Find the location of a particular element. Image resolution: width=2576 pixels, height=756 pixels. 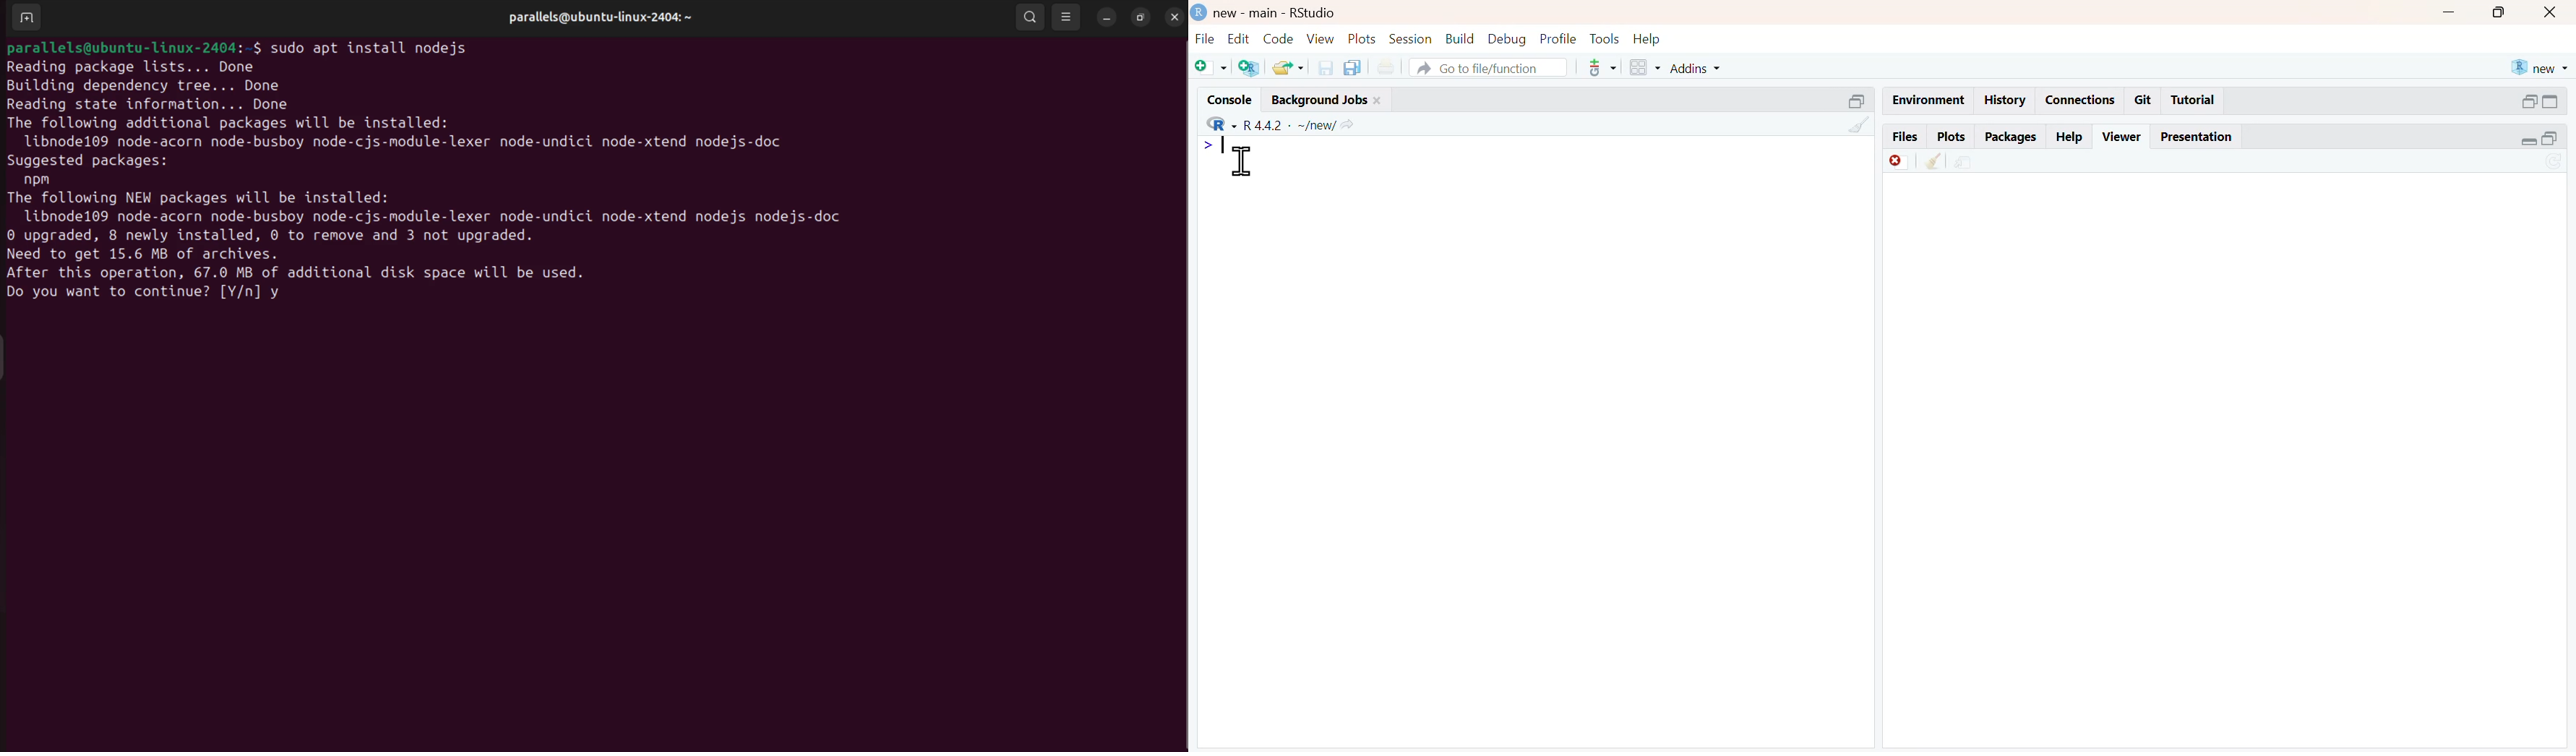

sync is located at coordinates (2554, 162).